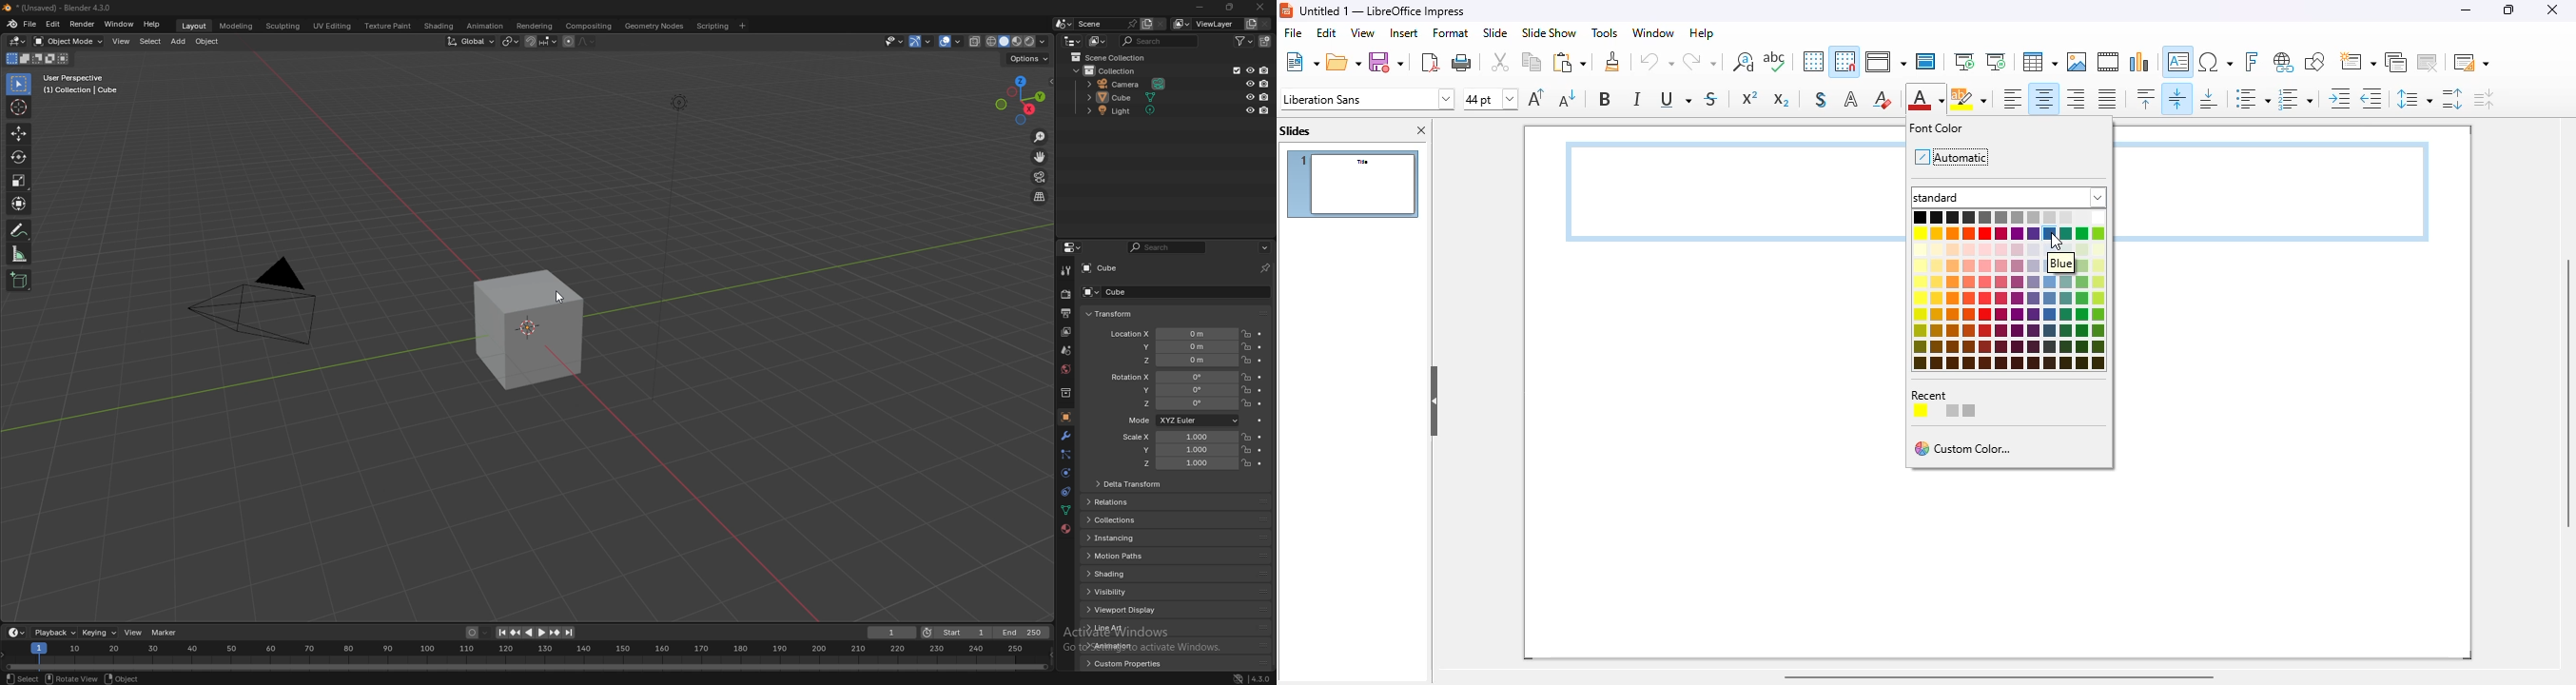  What do you see at coordinates (1851, 100) in the screenshot?
I see `apply outline attribute to font` at bounding box center [1851, 100].